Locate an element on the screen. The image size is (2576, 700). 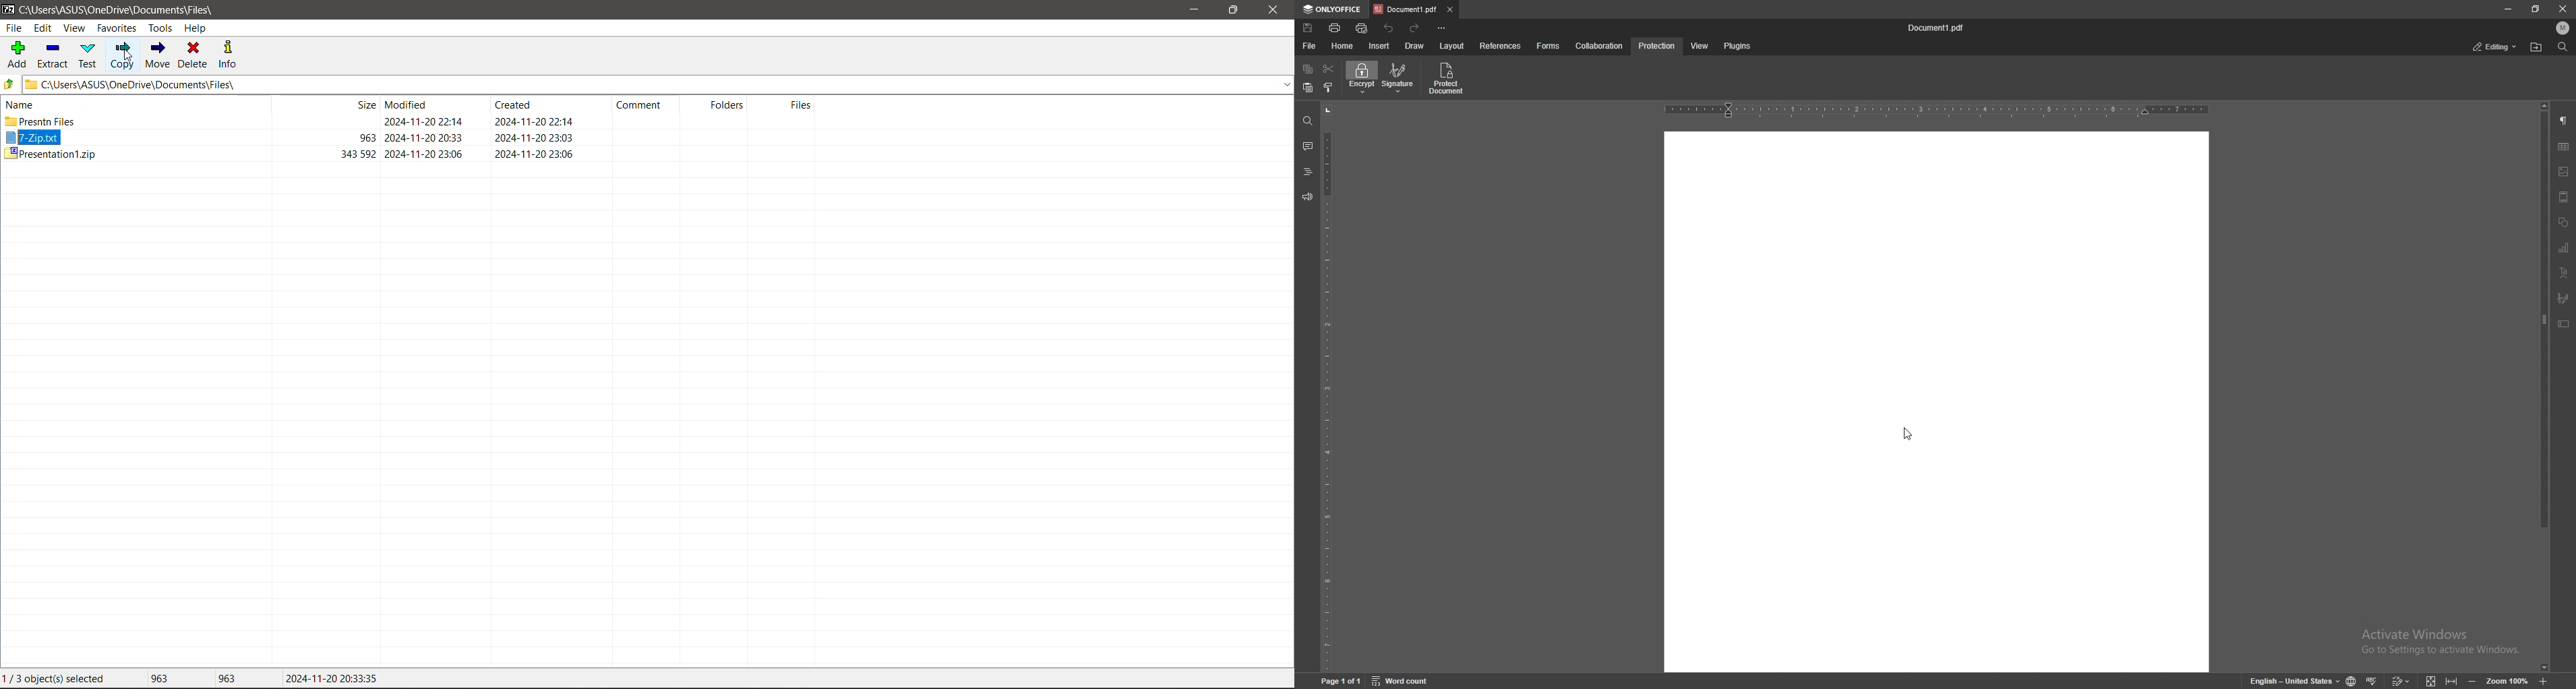
status is located at coordinates (2495, 47).